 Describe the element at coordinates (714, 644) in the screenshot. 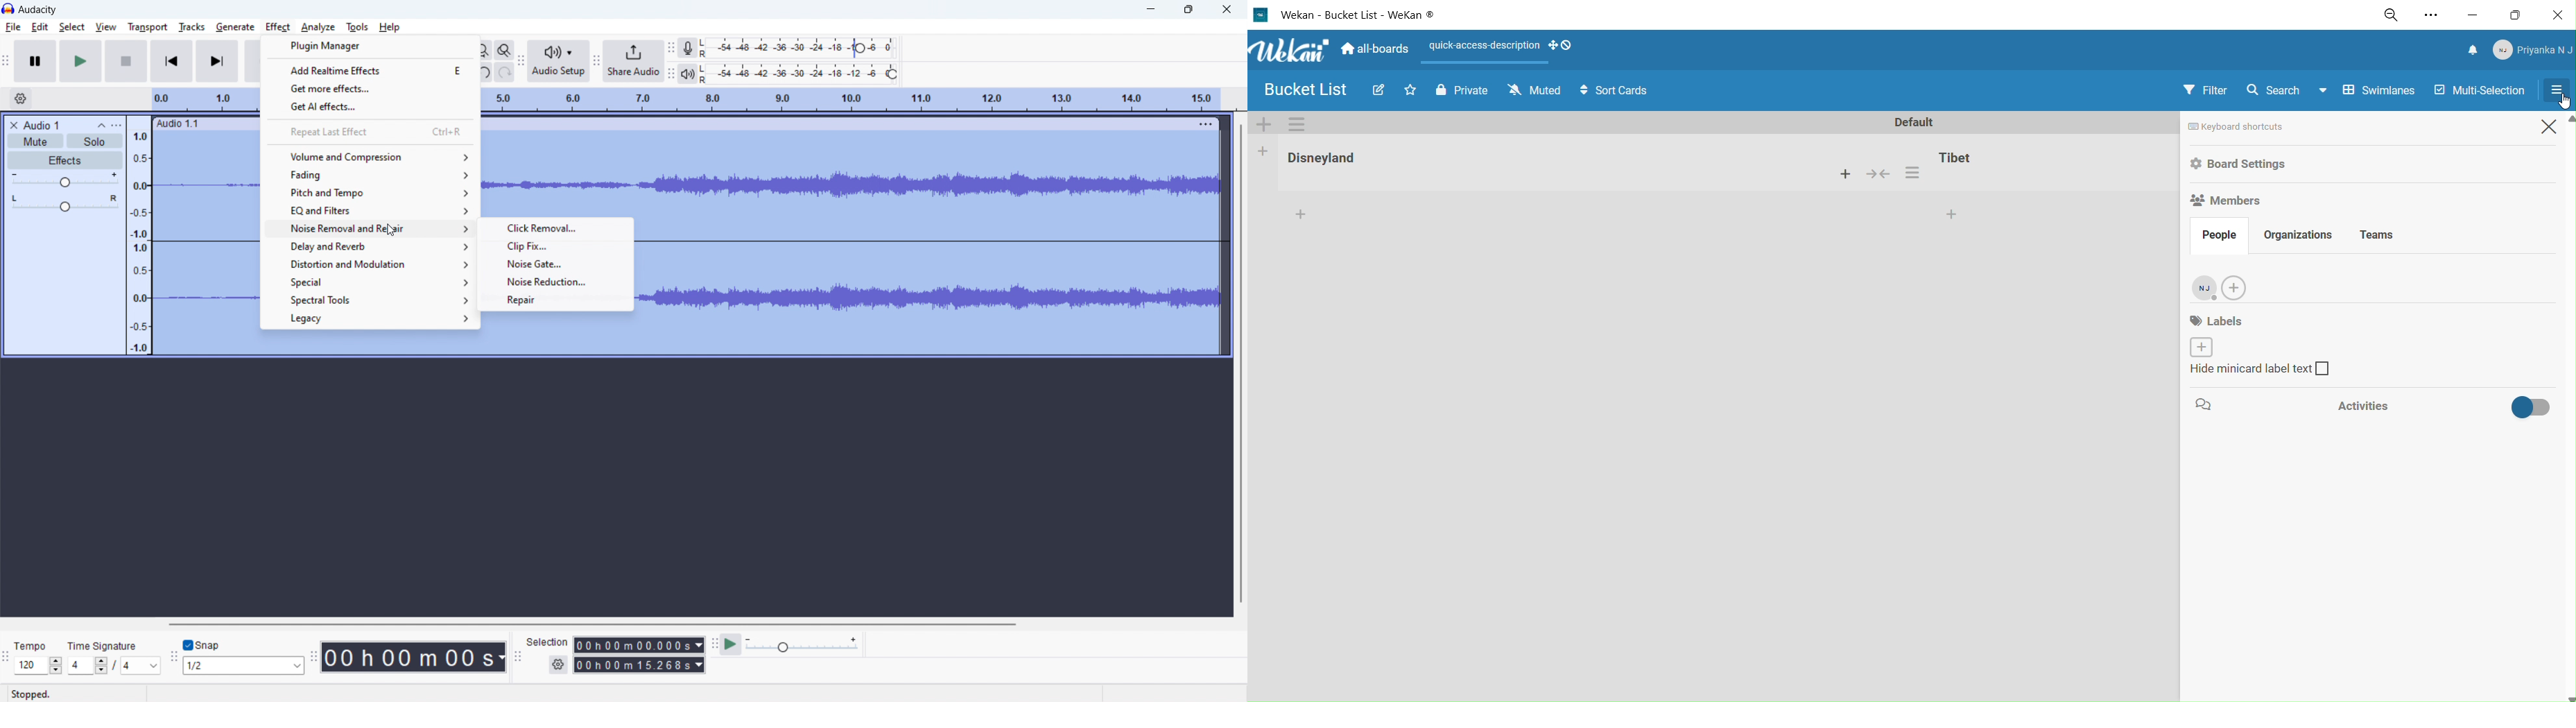

I see `play at speed toolbar` at that location.